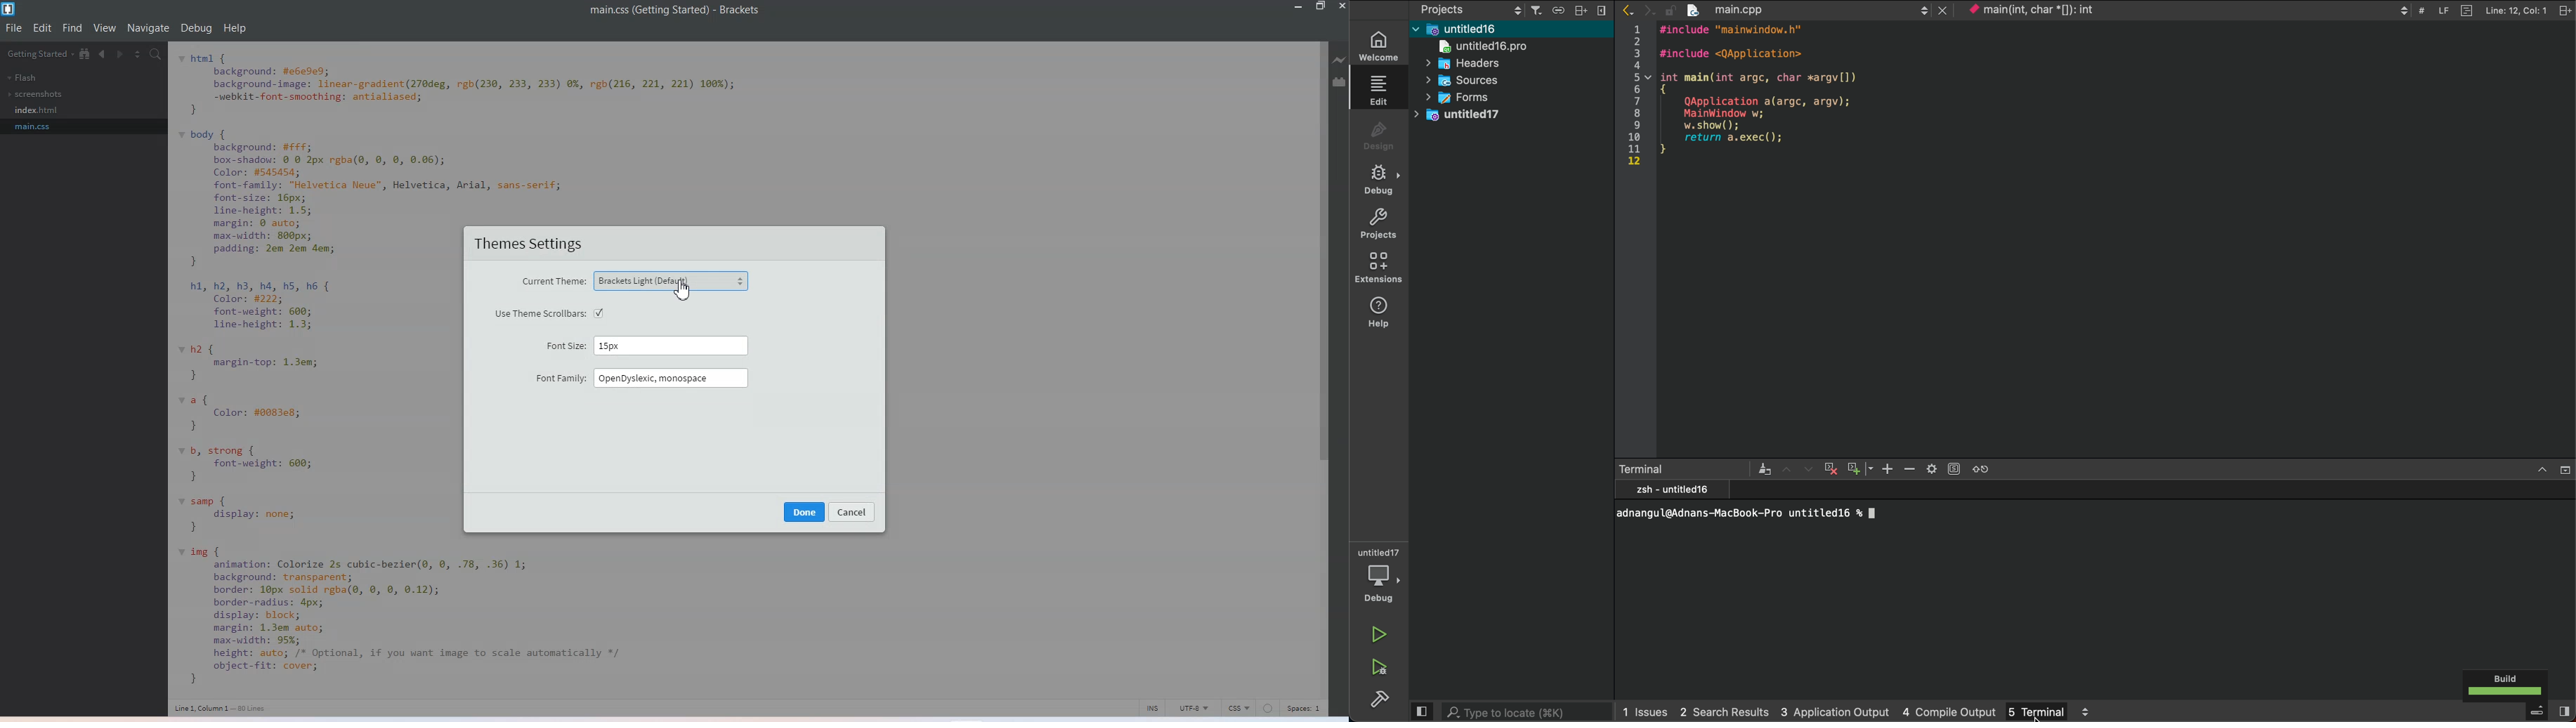 The height and width of the screenshot is (728, 2576). I want to click on zsh - untitled 16, so click(1674, 490).